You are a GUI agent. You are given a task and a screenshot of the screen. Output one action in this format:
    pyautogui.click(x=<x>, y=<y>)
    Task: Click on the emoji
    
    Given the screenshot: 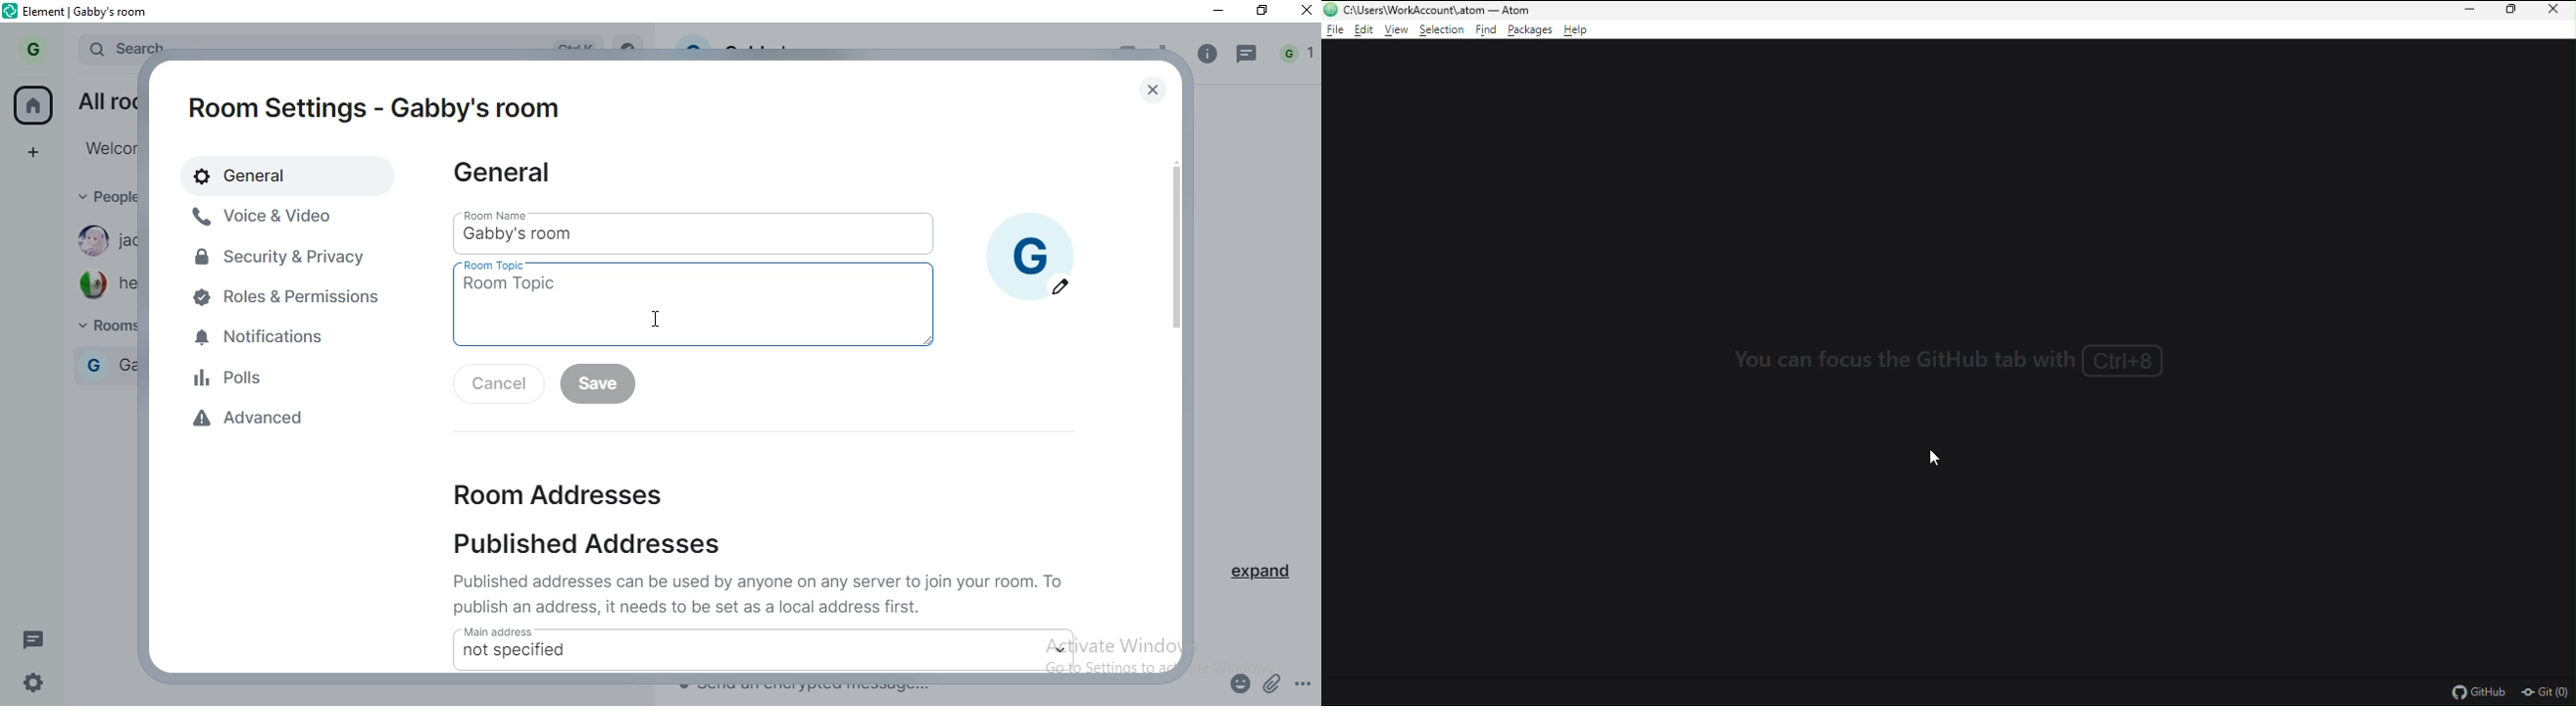 What is the action you would take?
    pyautogui.click(x=1242, y=681)
    